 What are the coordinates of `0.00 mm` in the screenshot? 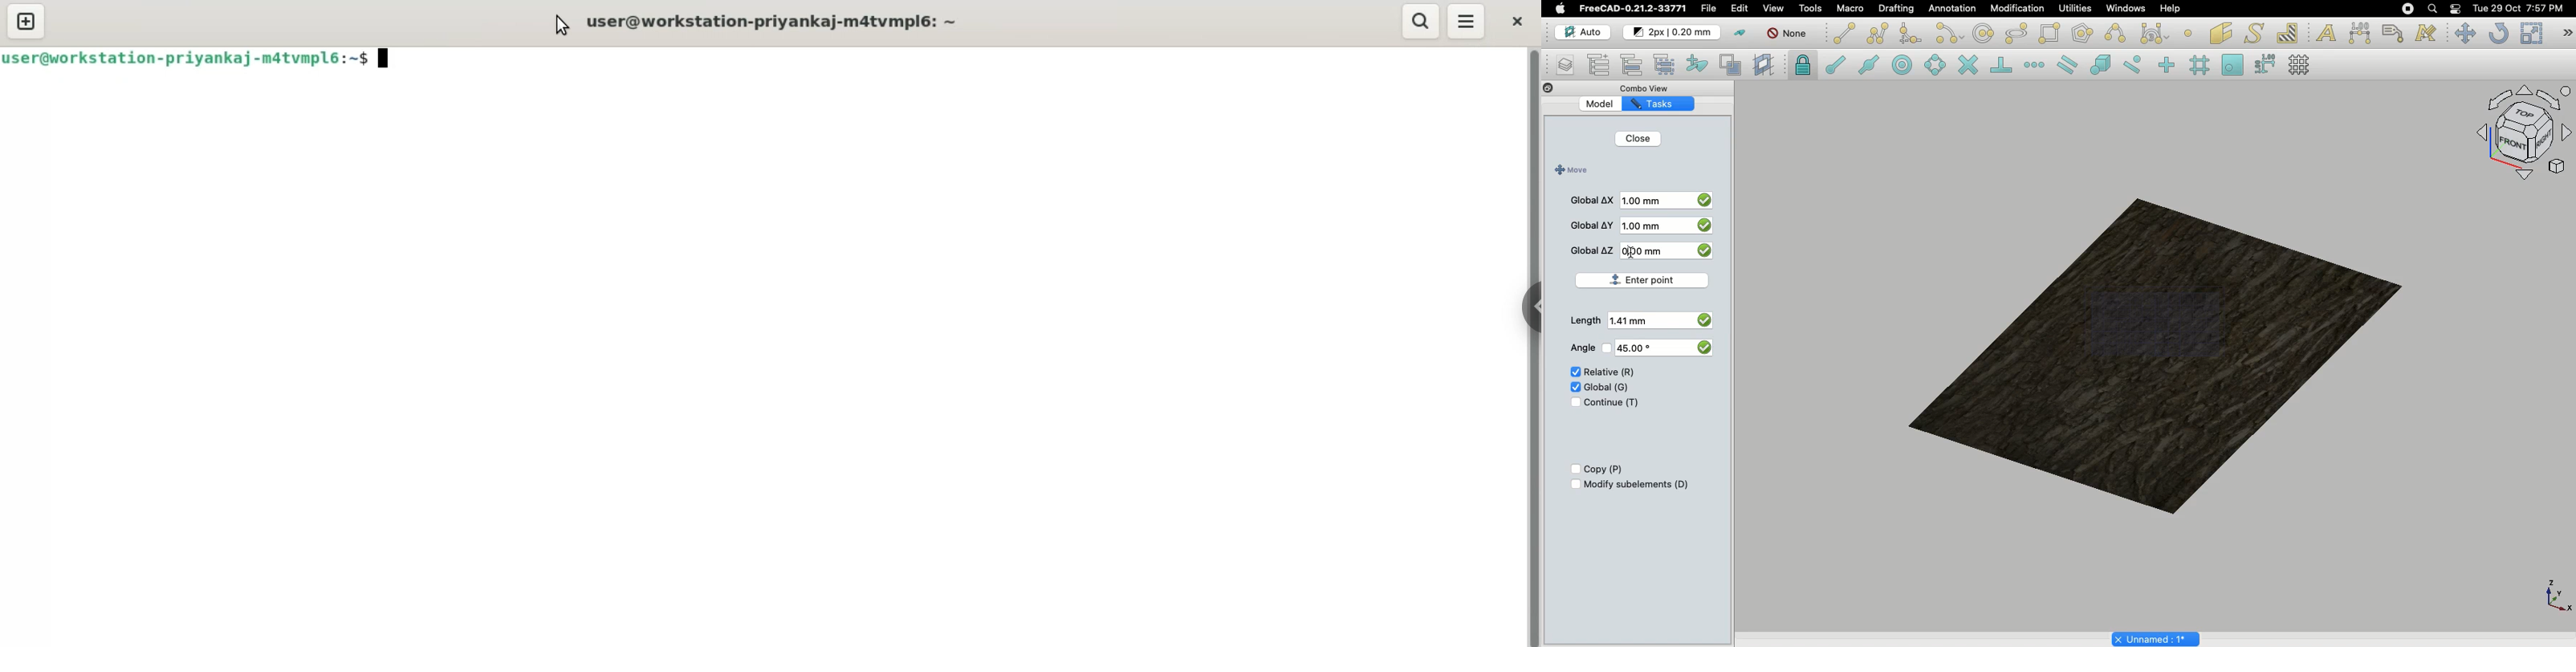 It's located at (1652, 251).